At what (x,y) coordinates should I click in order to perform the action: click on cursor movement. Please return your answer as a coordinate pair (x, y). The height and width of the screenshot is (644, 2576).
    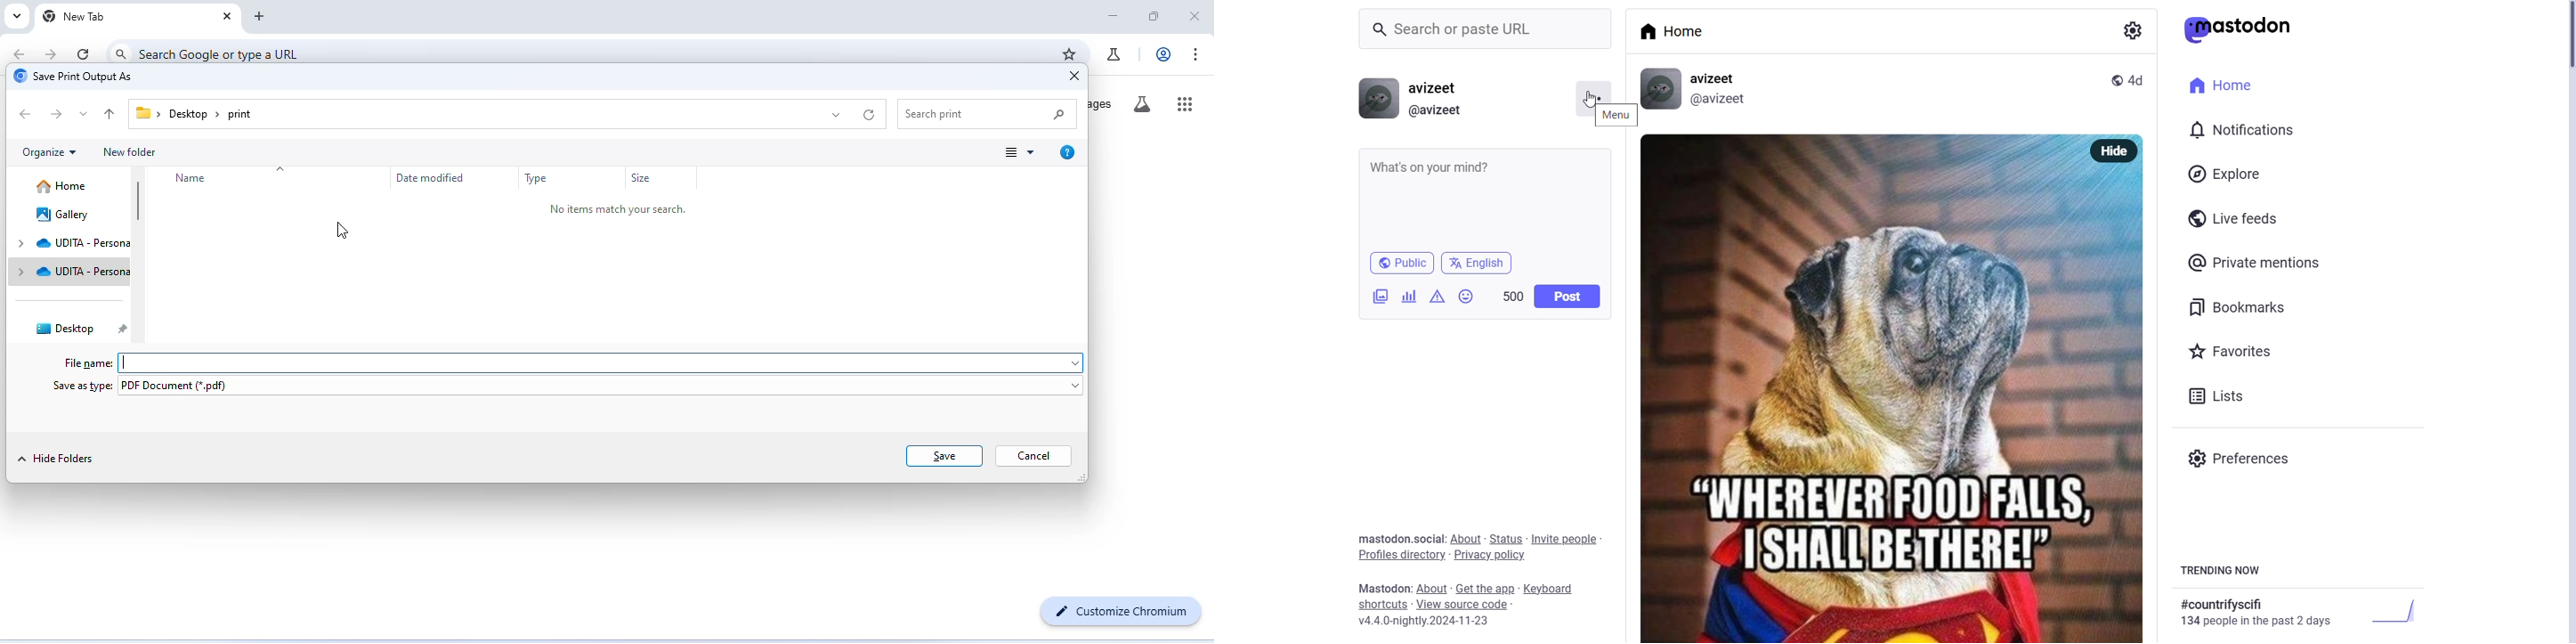
    Looking at the image, I should click on (341, 231).